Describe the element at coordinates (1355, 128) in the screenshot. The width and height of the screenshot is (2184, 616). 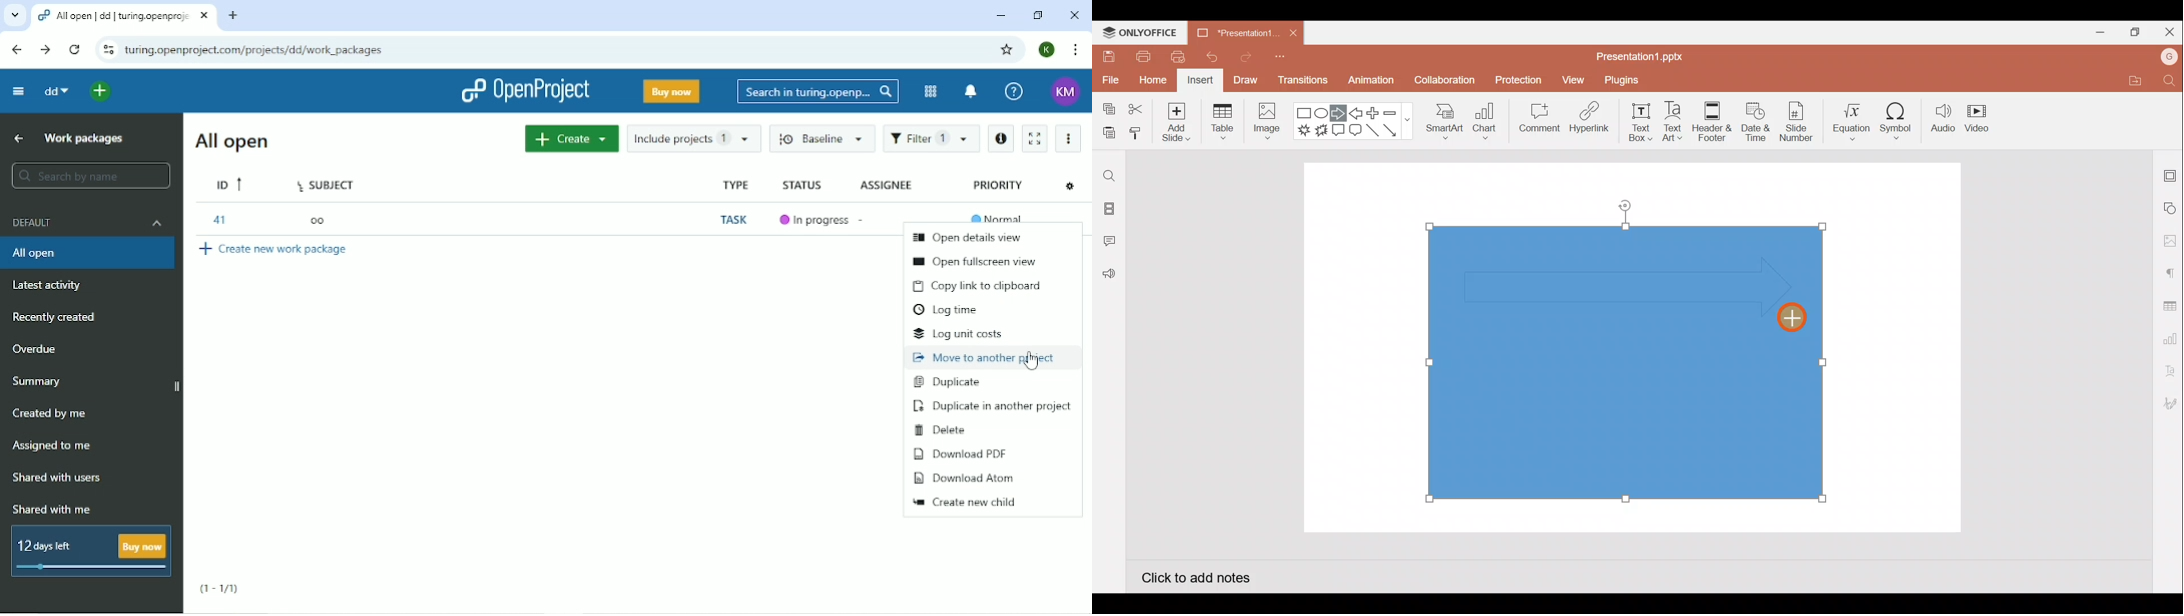
I see `Rounded Rectangular callout` at that location.